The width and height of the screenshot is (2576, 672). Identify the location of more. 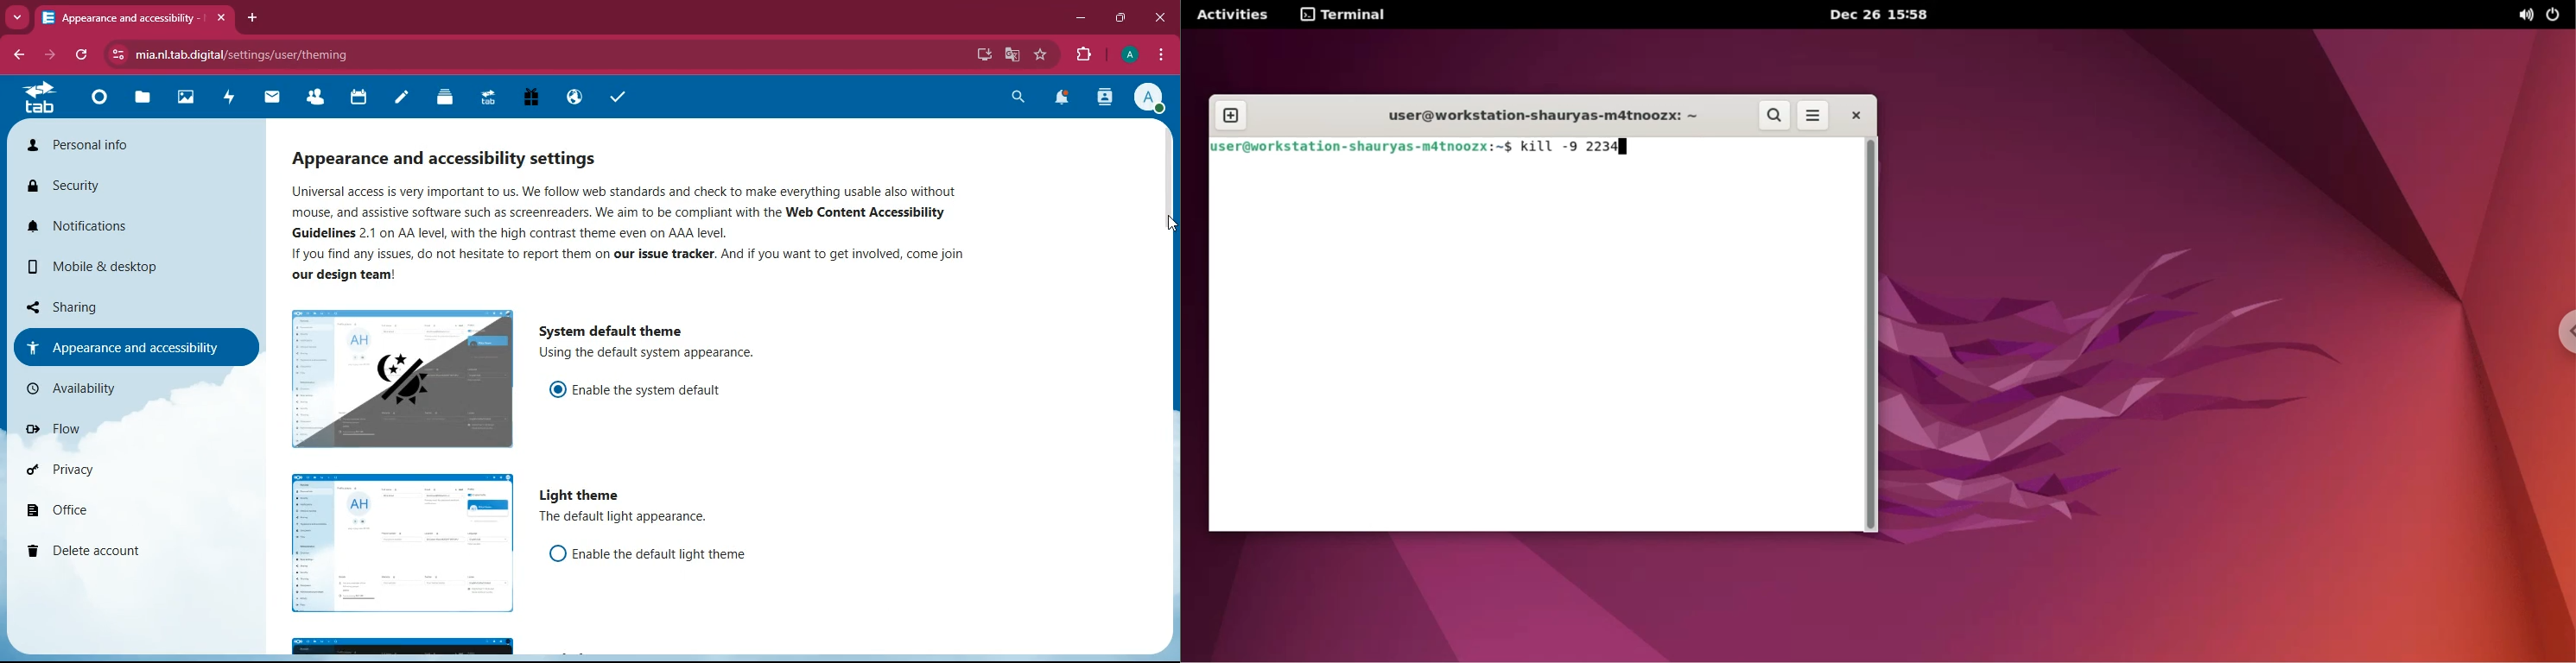
(19, 16).